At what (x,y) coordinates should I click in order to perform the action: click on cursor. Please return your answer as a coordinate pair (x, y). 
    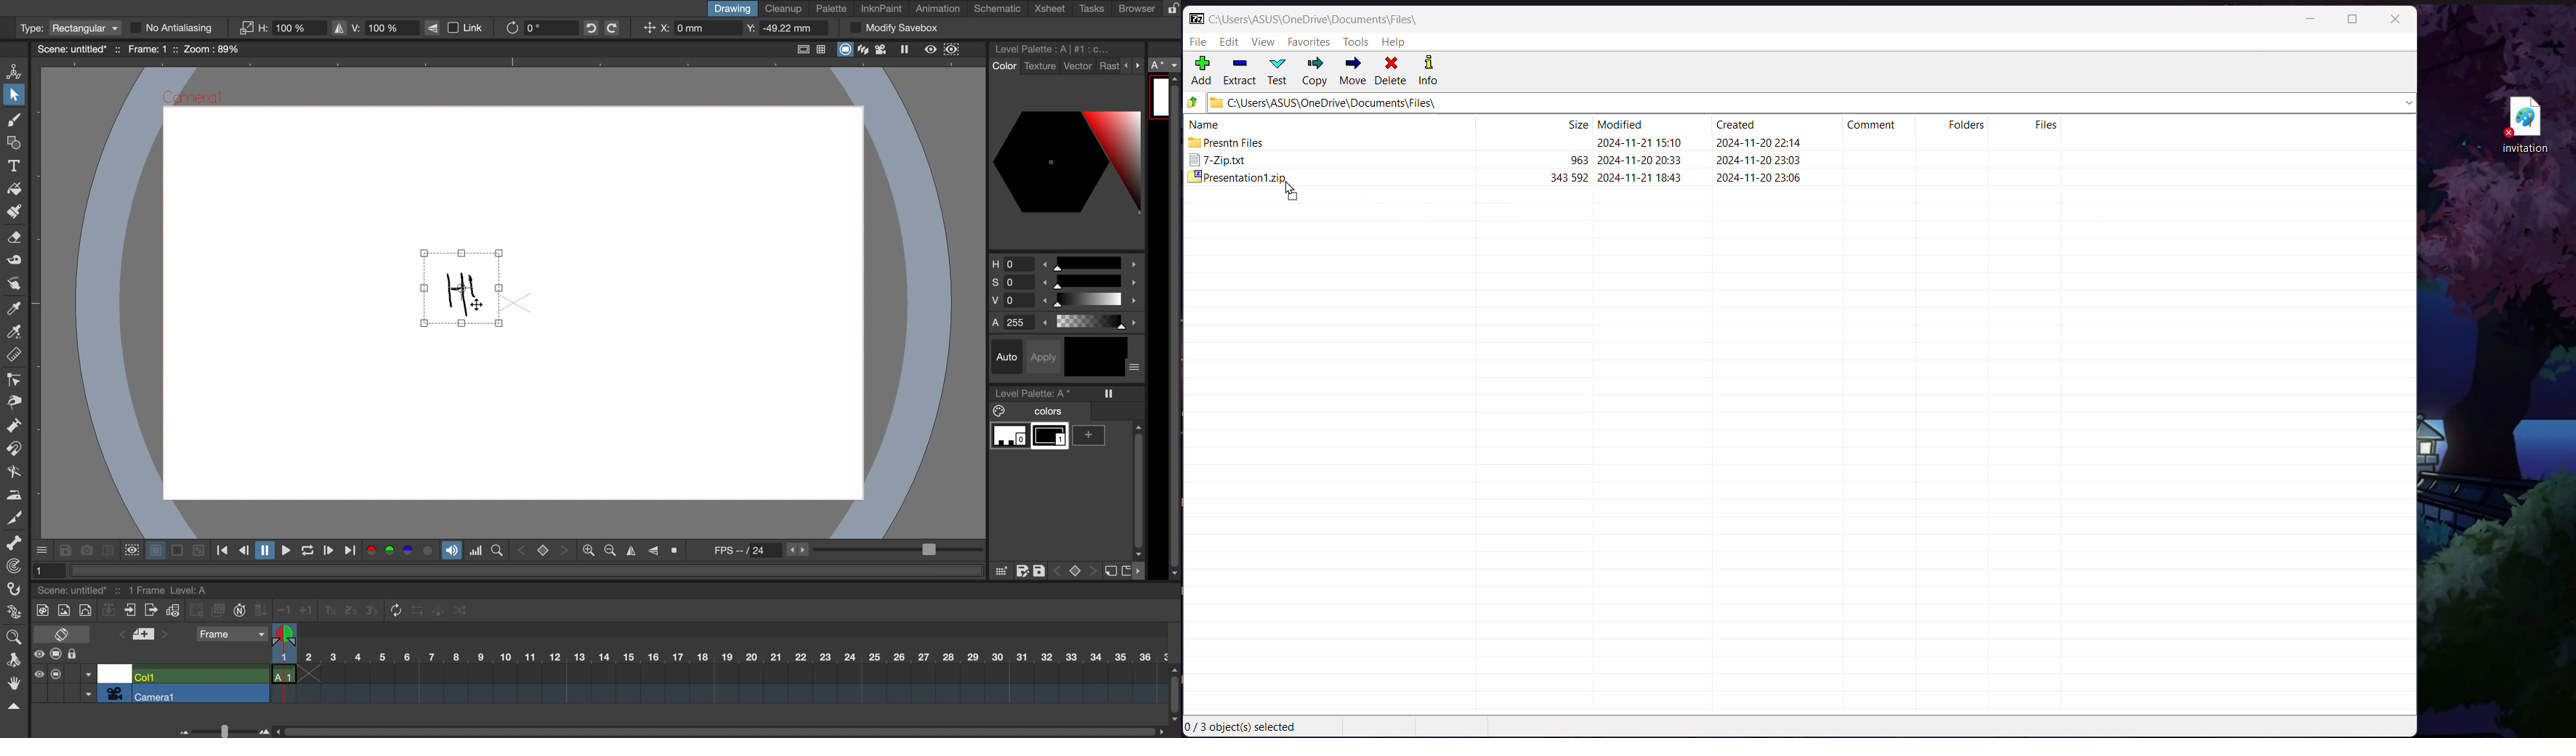
    Looking at the image, I should click on (479, 306).